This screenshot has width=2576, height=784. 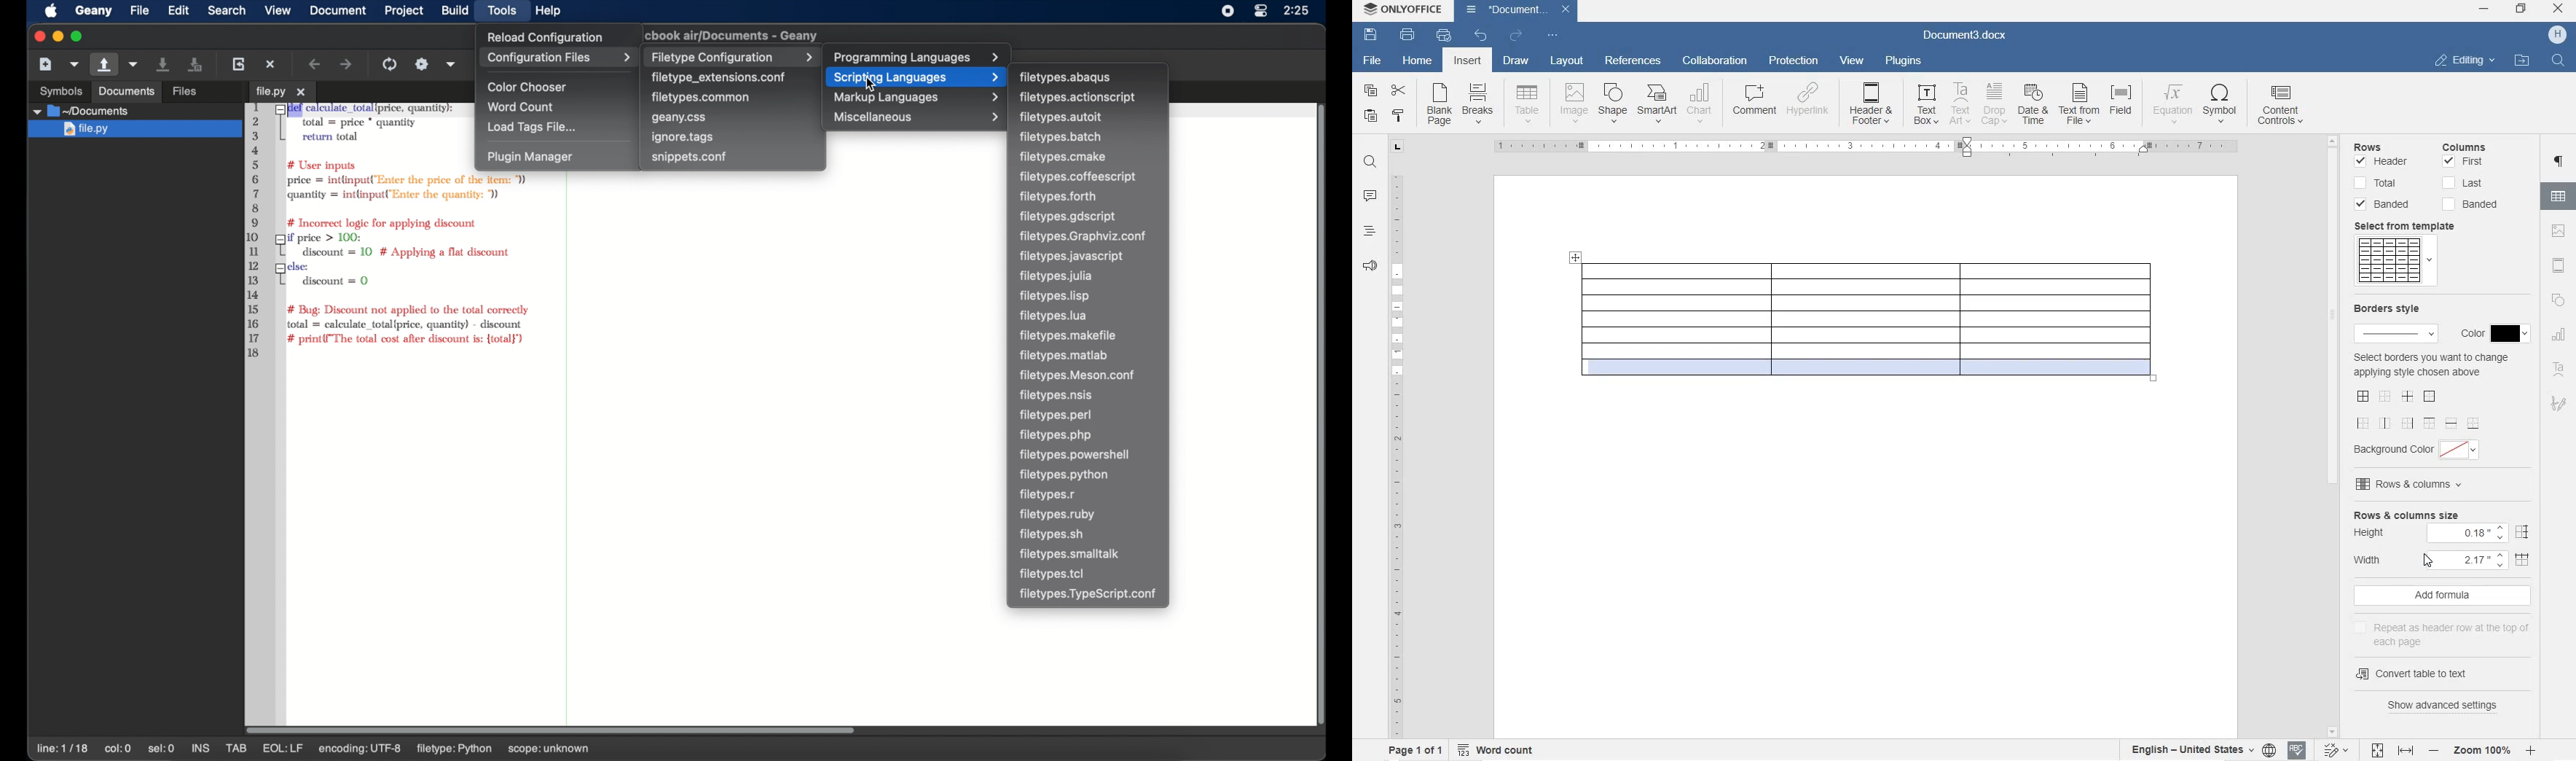 I want to click on PRINT, so click(x=1407, y=35).